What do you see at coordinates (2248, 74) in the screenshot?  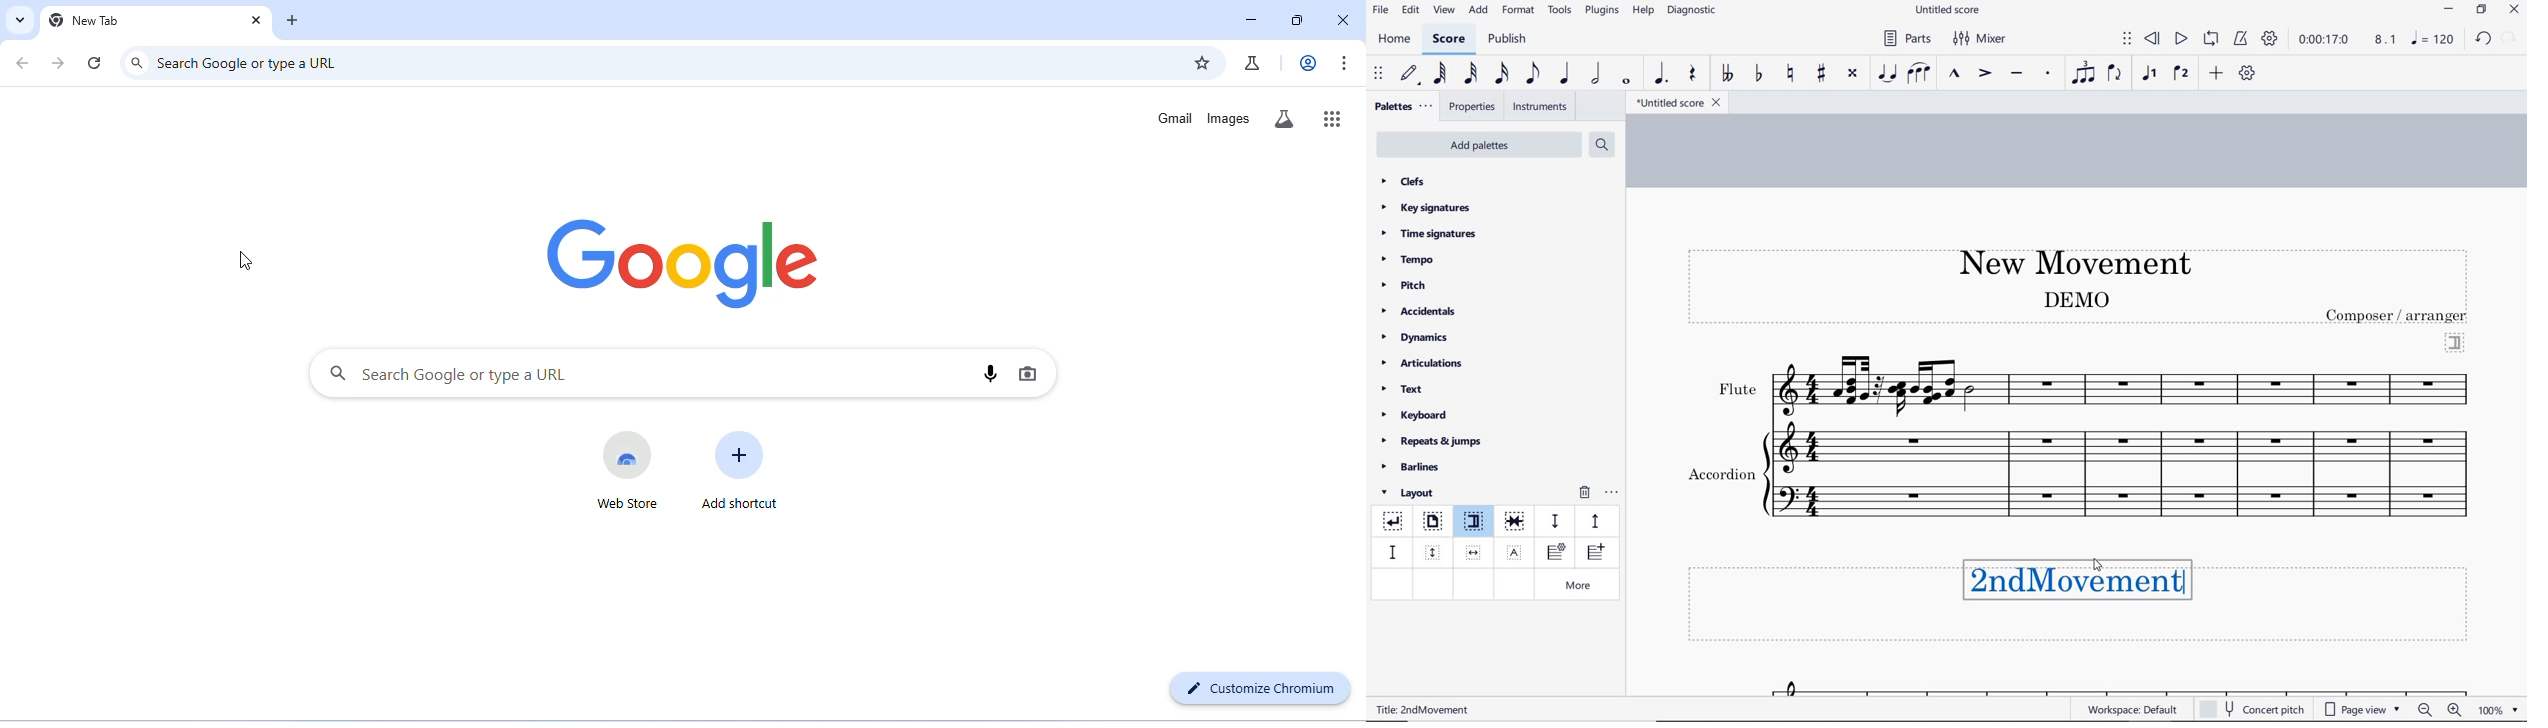 I see `customize toolbar` at bounding box center [2248, 74].